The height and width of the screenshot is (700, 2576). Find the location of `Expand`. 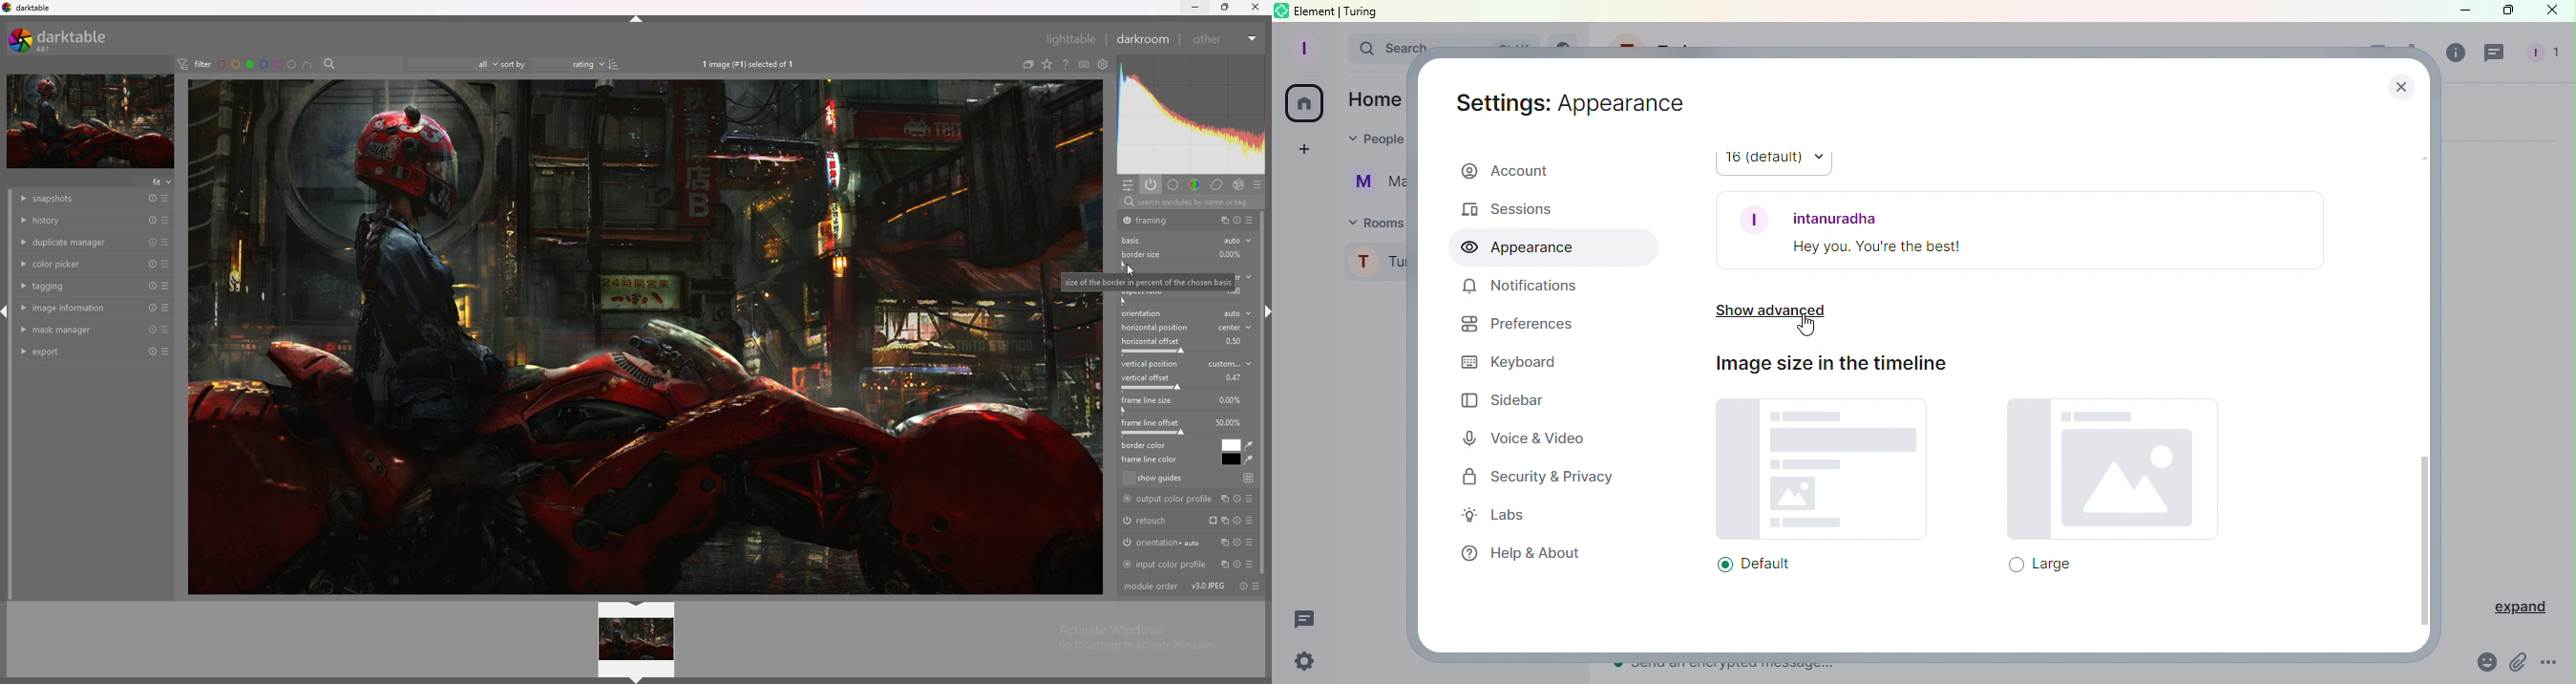

Expand is located at coordinates (2521, 609).